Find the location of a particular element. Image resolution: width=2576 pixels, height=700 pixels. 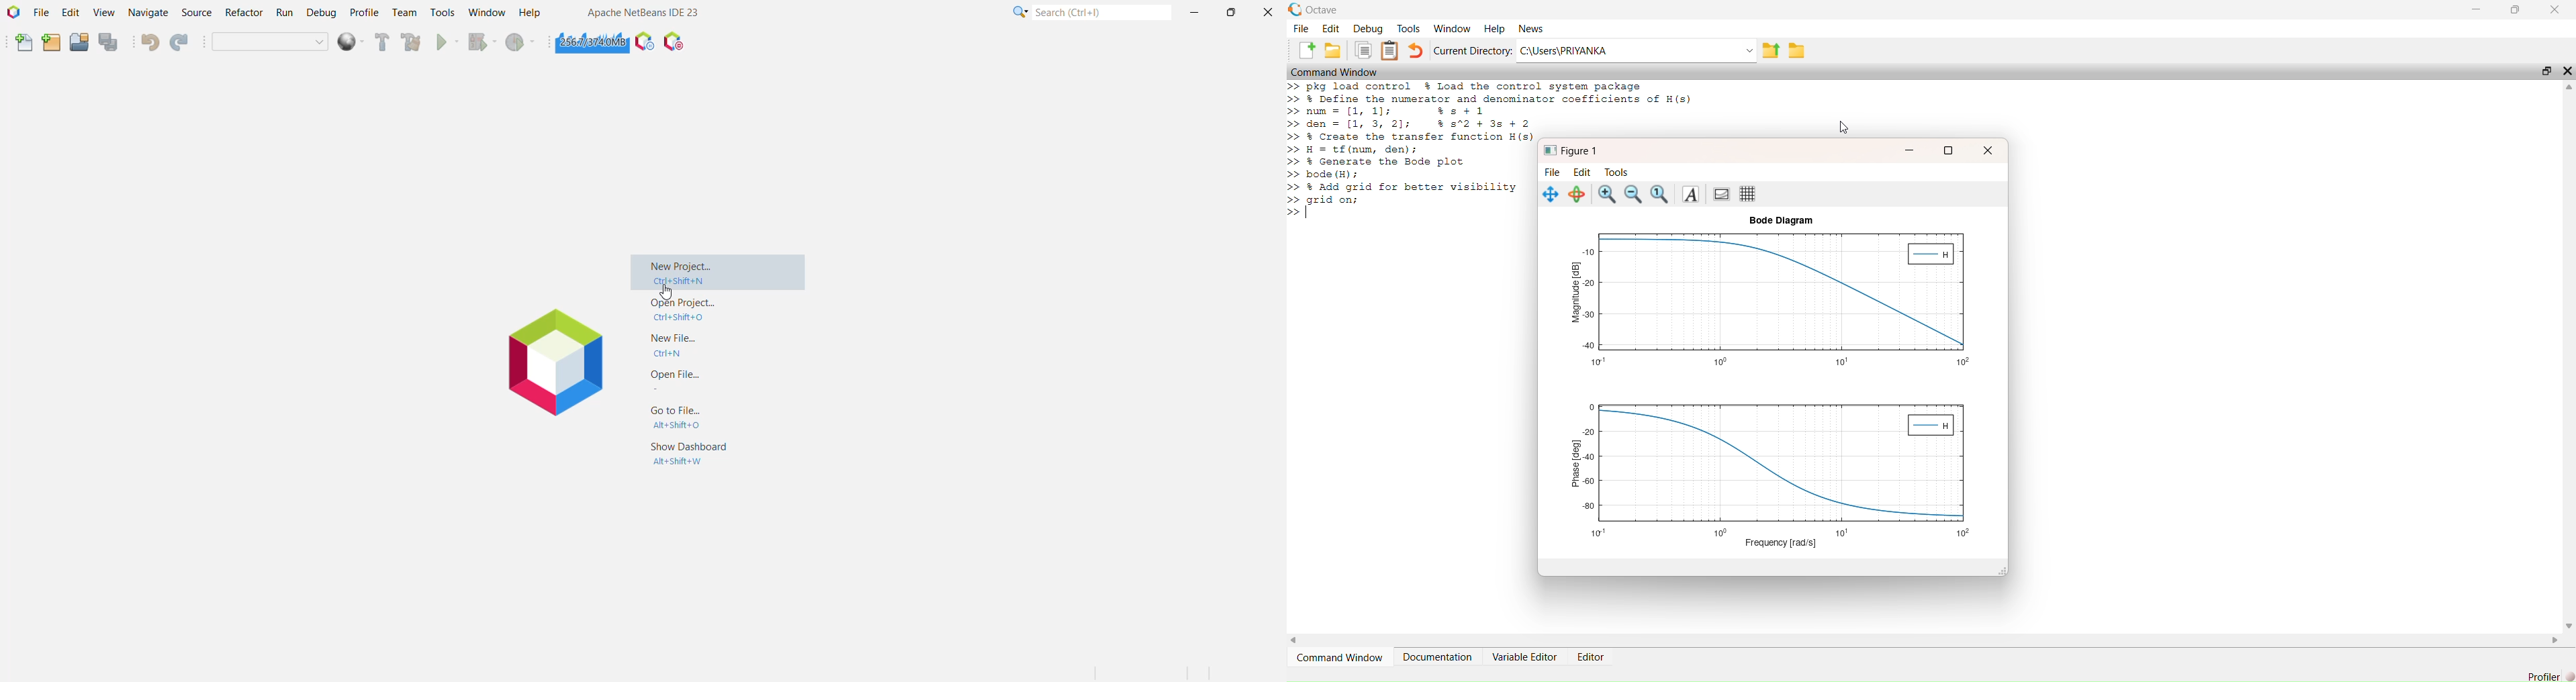

restore is located at coordinates (2515, 9).